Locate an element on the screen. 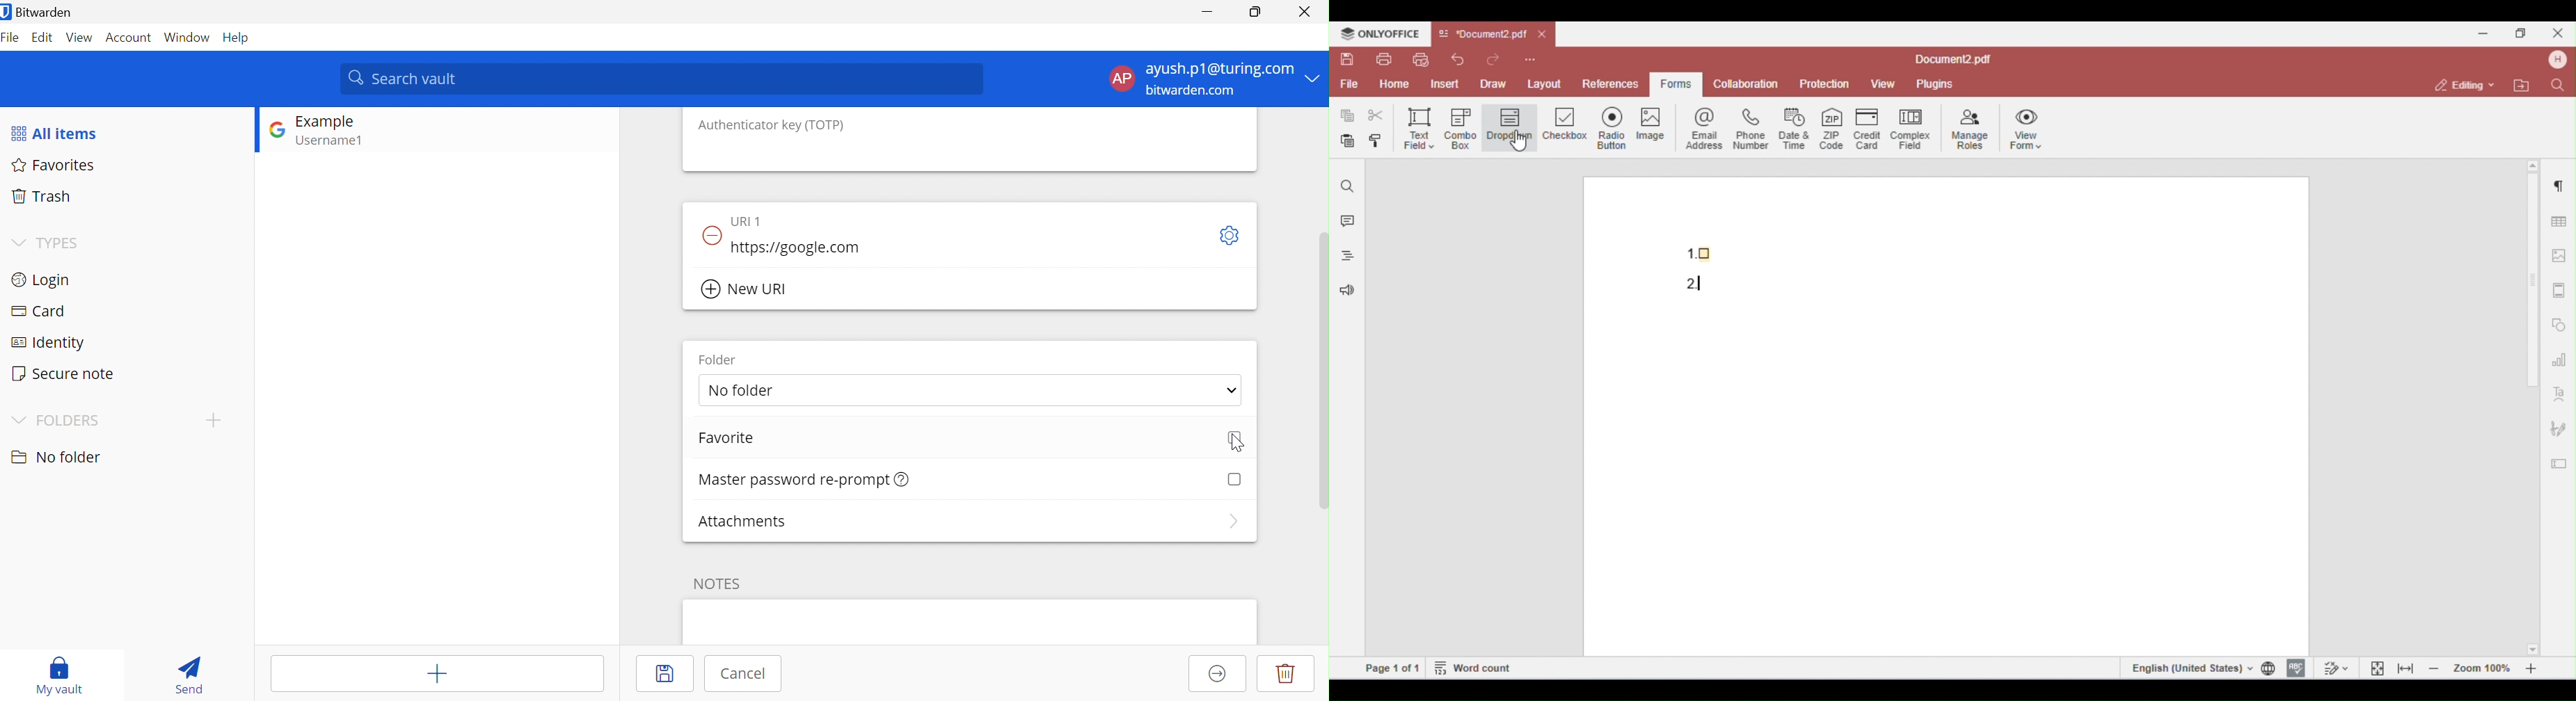  Learn more is located at coordinates (904, 478).